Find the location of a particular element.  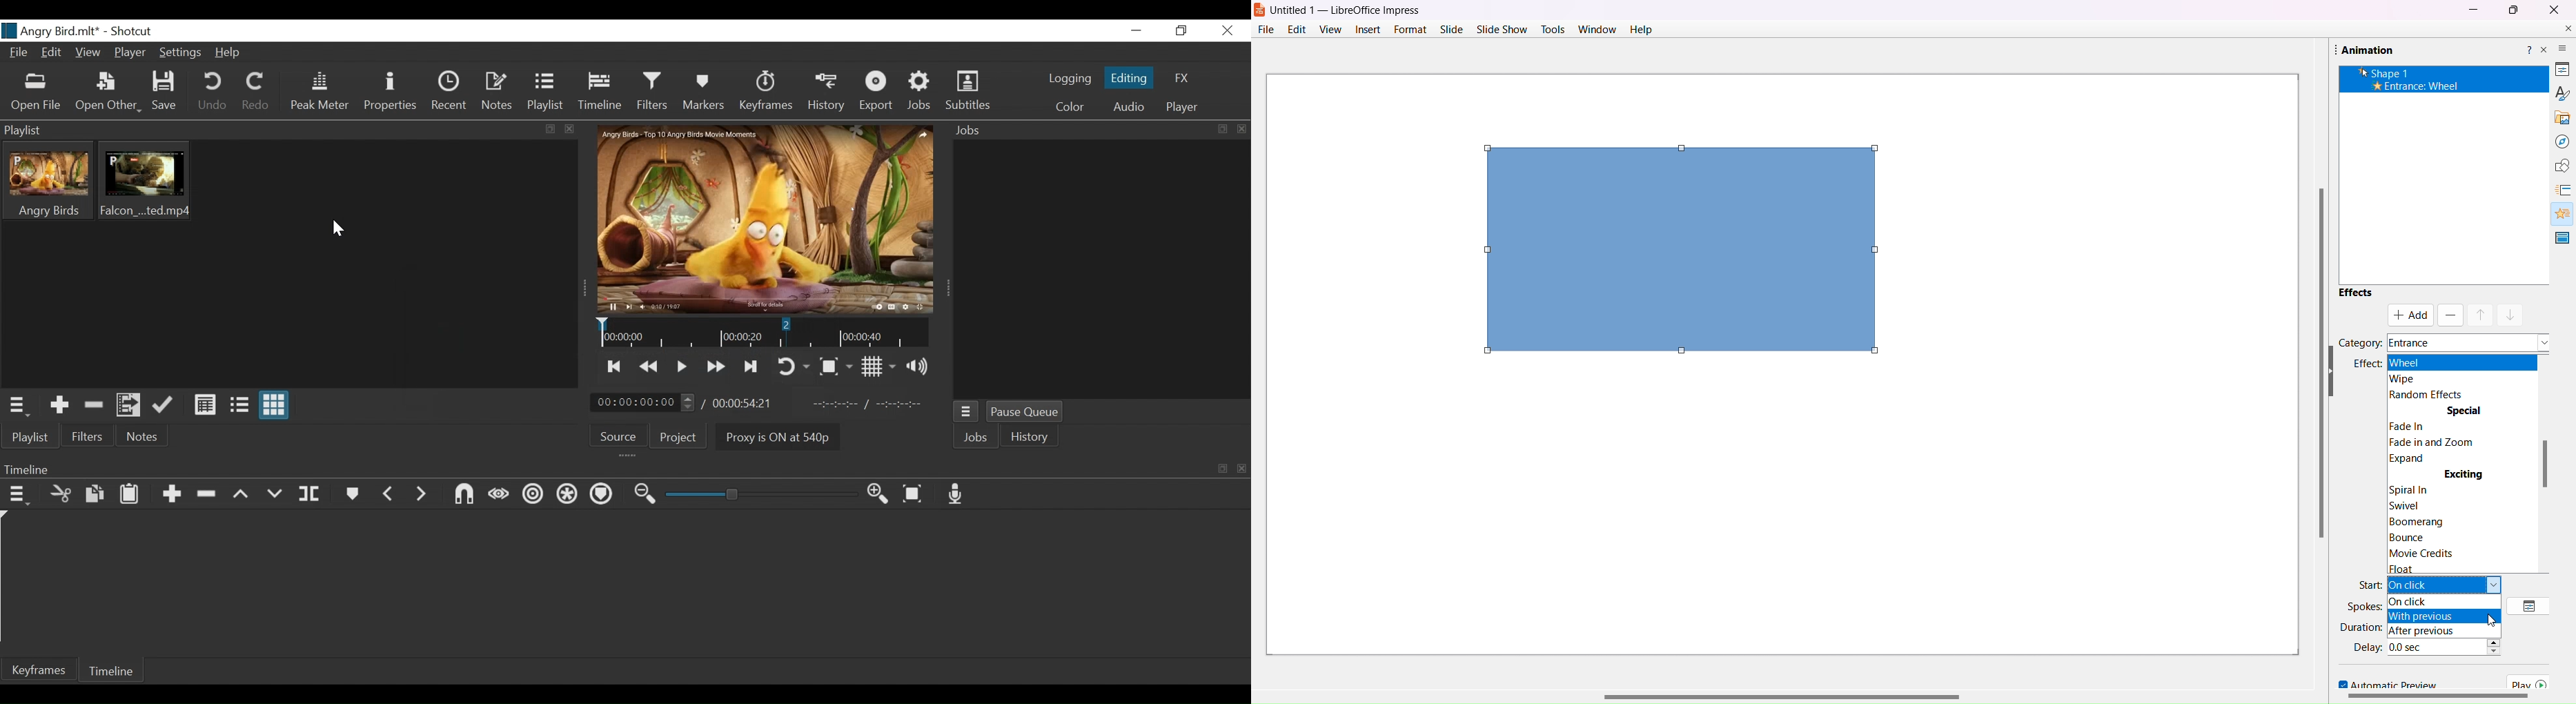

Restore is located at coordinates (1180, 30).